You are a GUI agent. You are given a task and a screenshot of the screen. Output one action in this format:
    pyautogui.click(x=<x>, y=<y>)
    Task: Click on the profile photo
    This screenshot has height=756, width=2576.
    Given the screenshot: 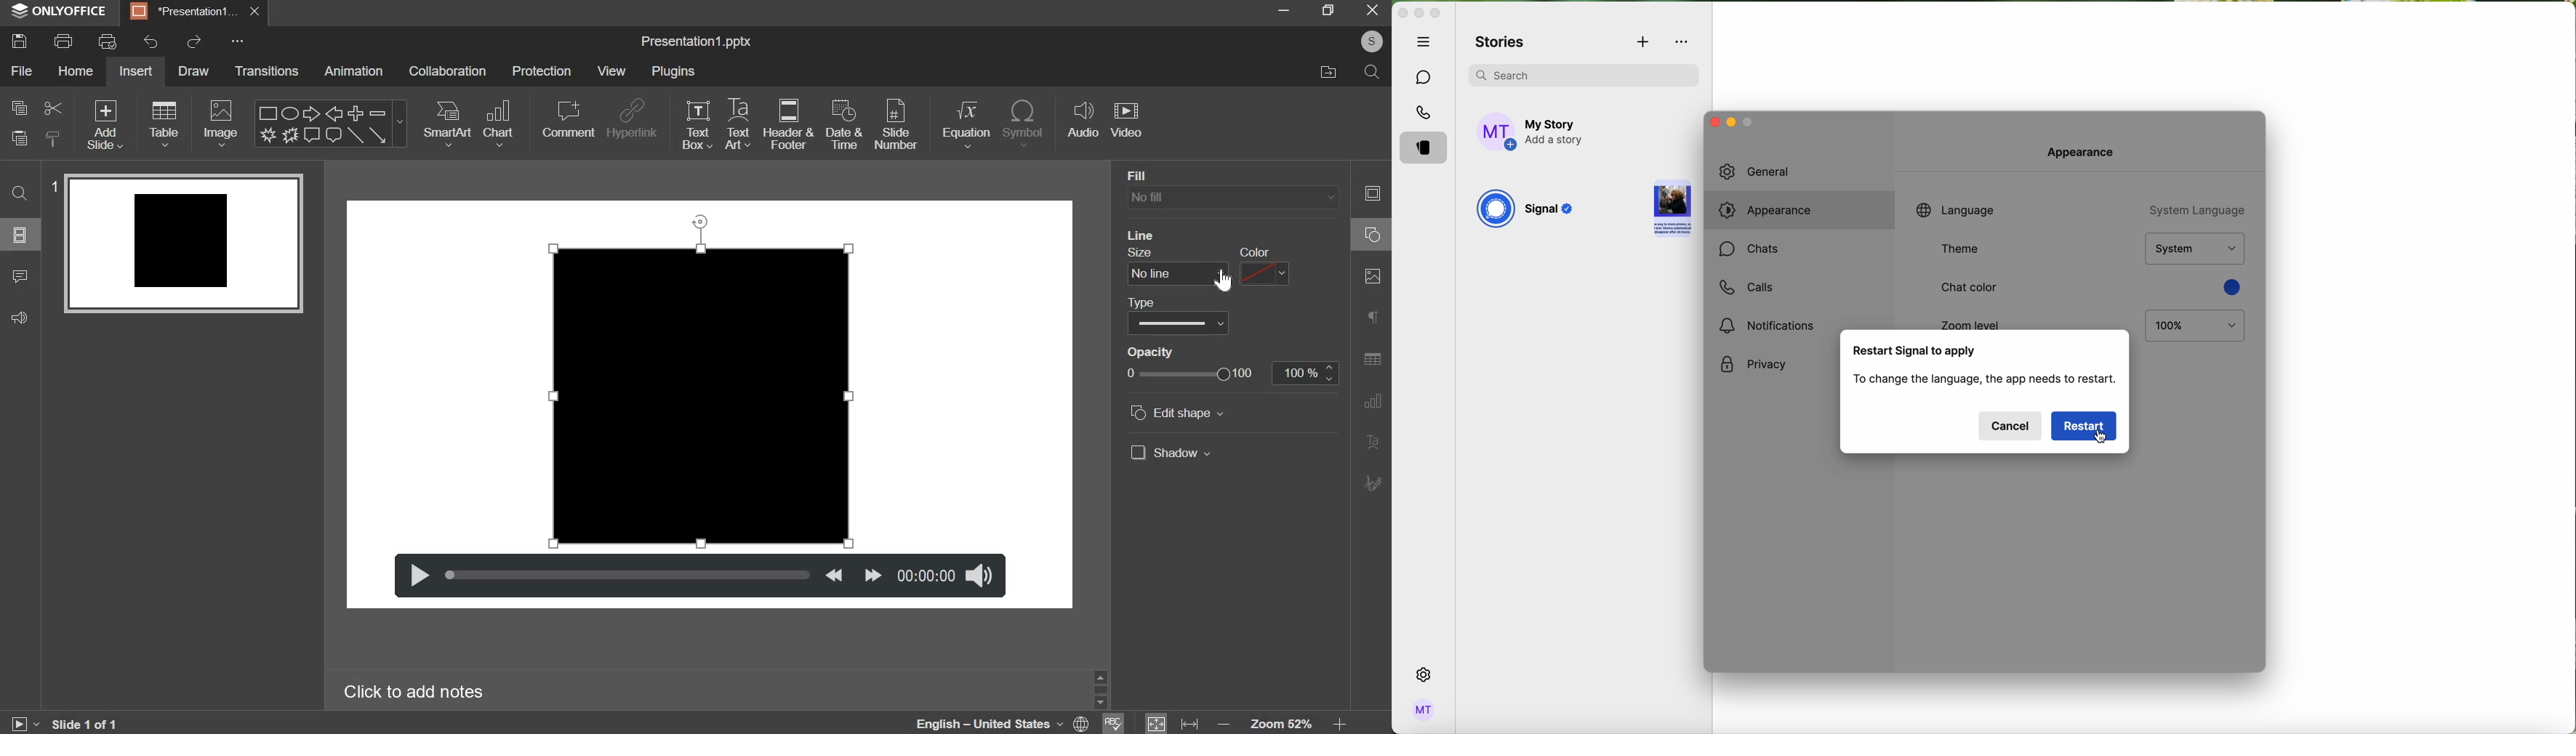 What is the action you would take?
    pyautogui.click(x=1498, y=132)
    